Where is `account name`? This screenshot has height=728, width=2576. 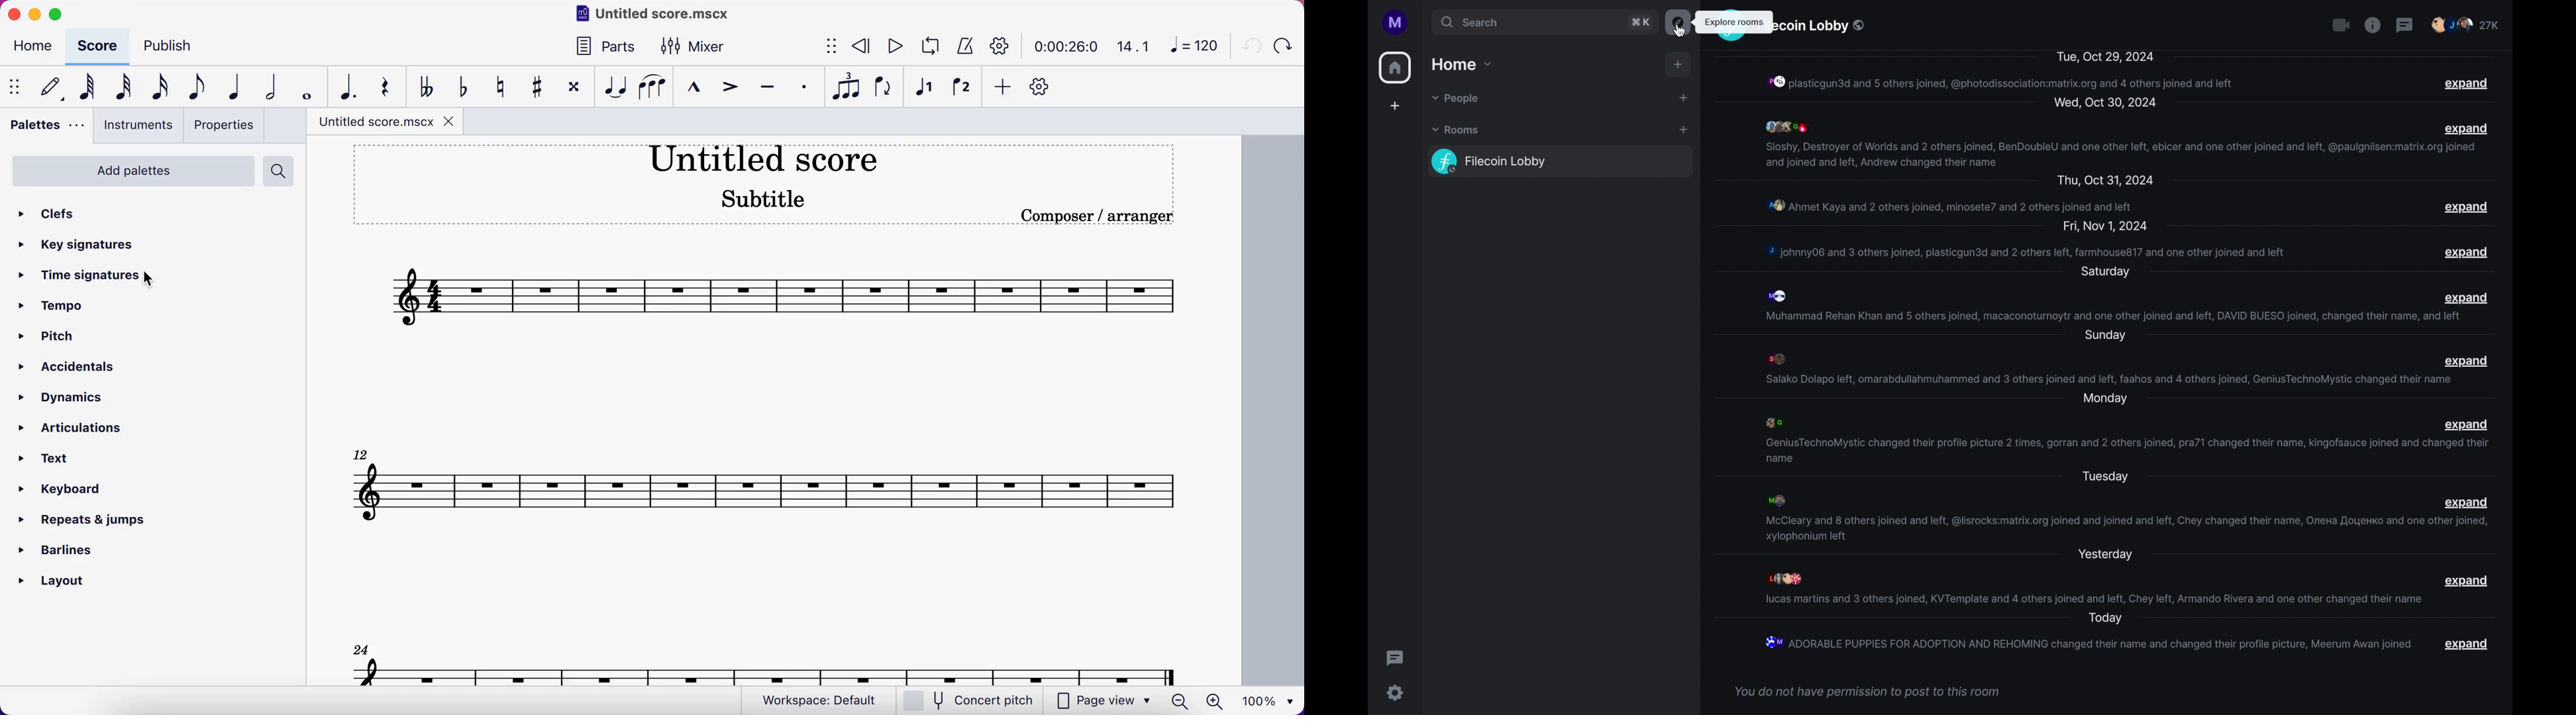 account name is located at coordinates (1396, 22).